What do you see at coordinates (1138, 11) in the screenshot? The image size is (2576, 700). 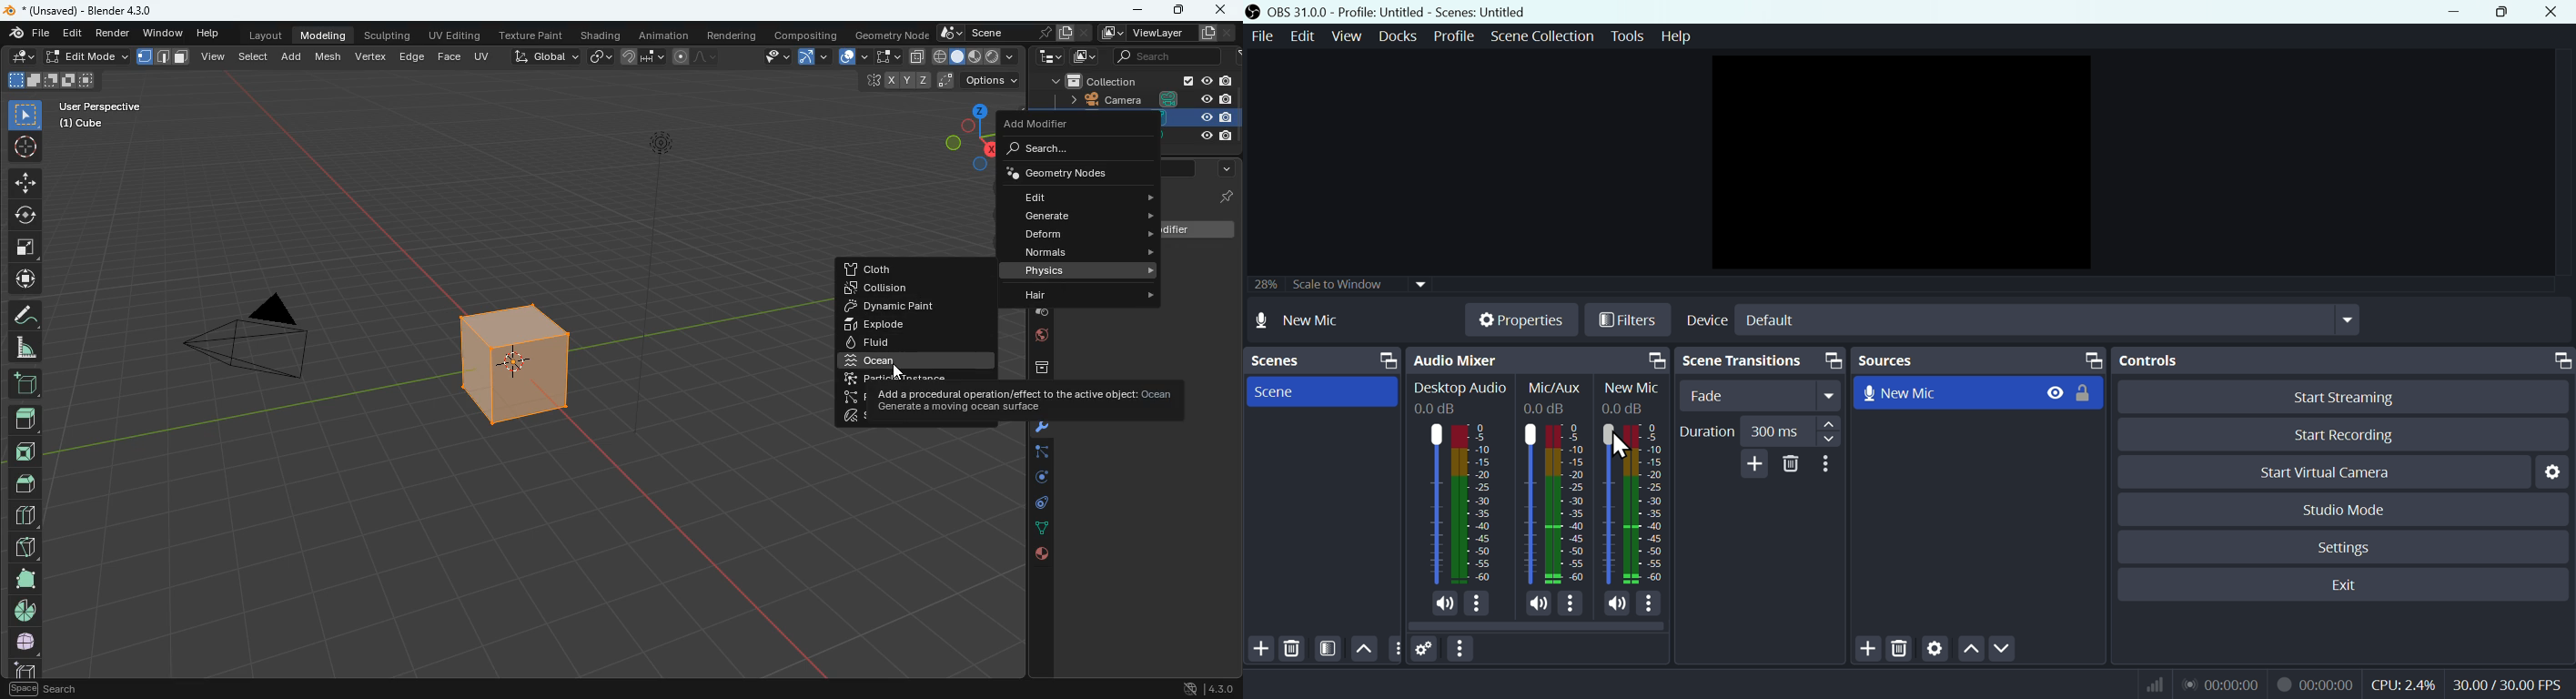 I see `minimize` at bounding box center [1138, 11].